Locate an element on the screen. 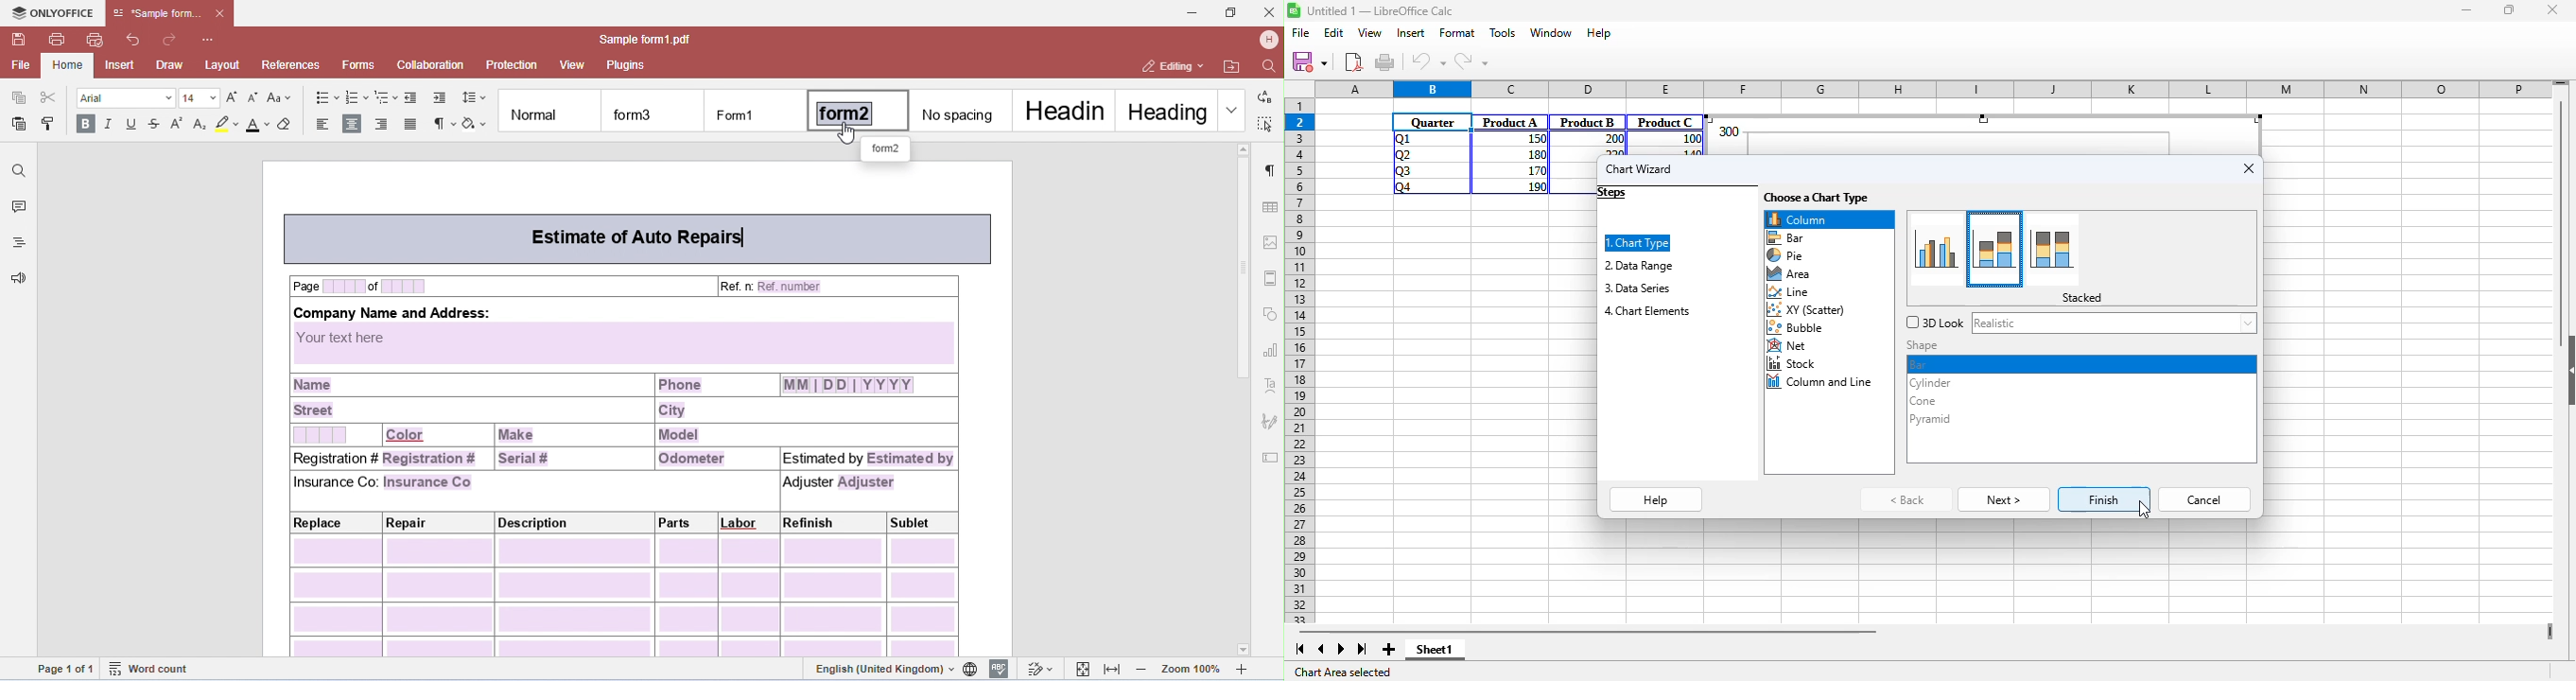  undo is located at coordinates (1429, 61).